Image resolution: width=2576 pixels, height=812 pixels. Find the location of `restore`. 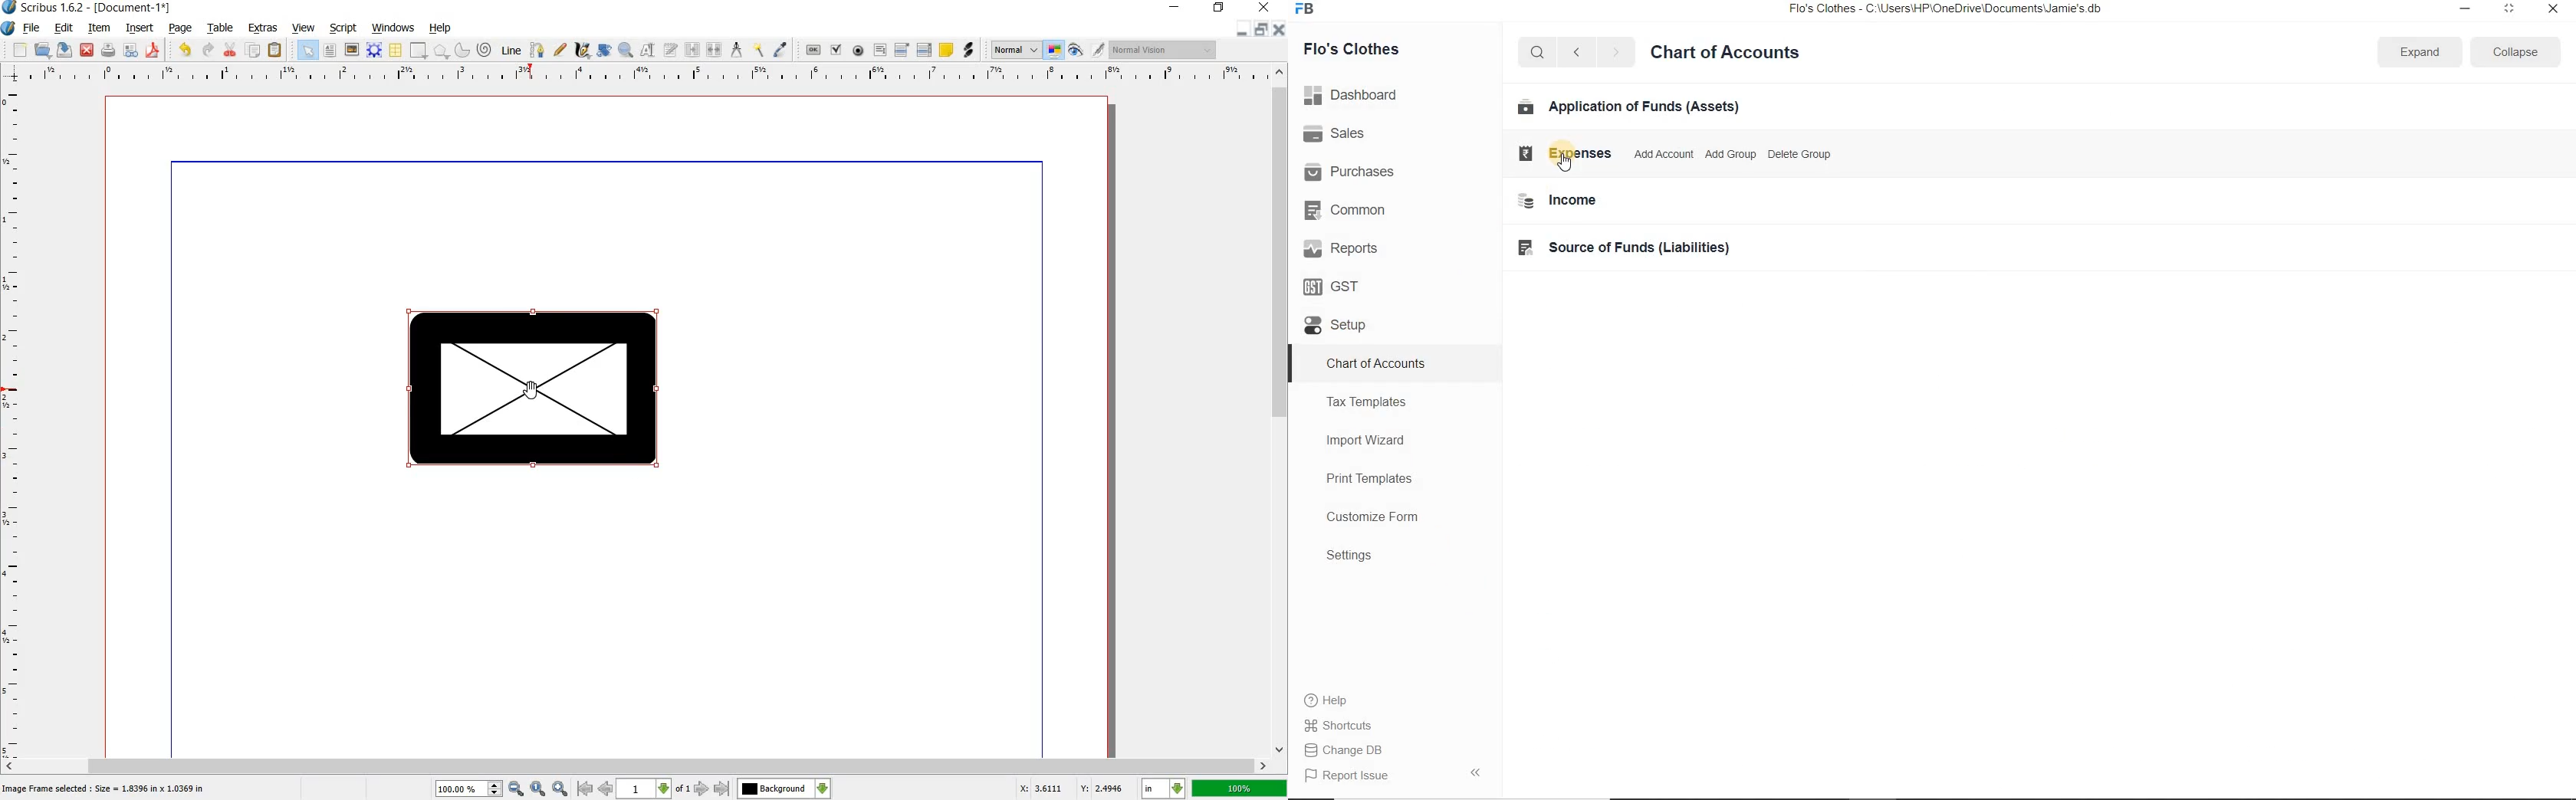

restore is located at coordinates (1219, 8).